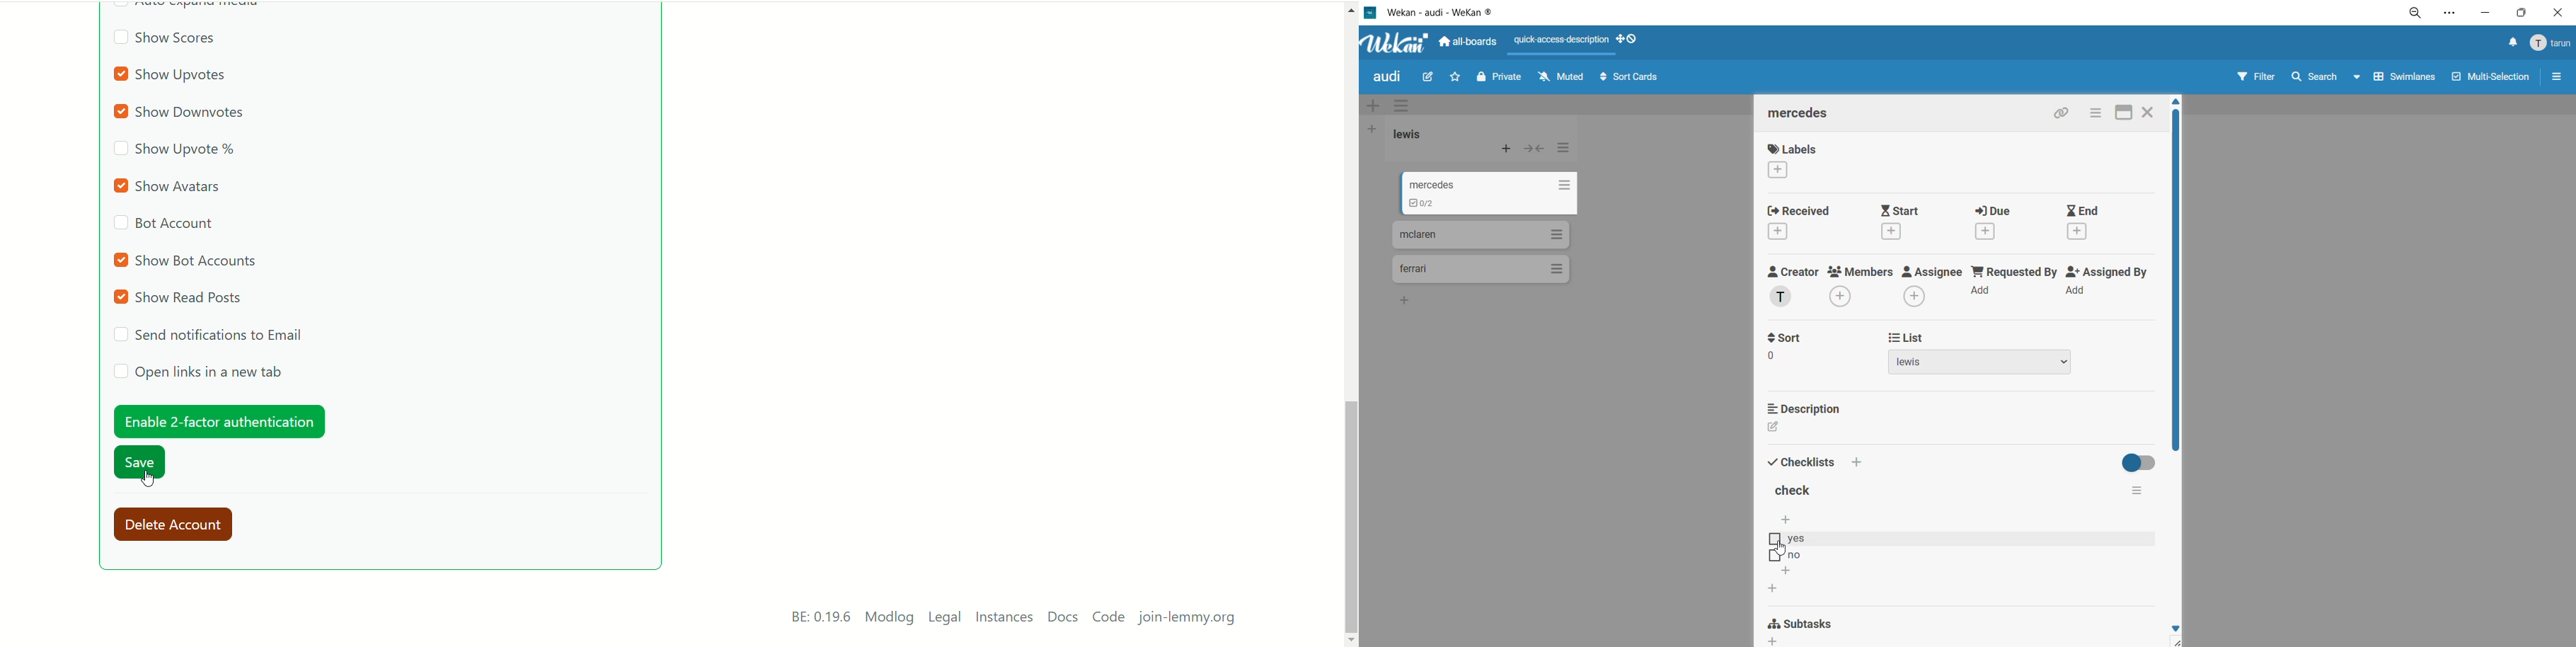 This screenshot has width=2576, height=672. I want to click on sidebar, so click(2554, 77).